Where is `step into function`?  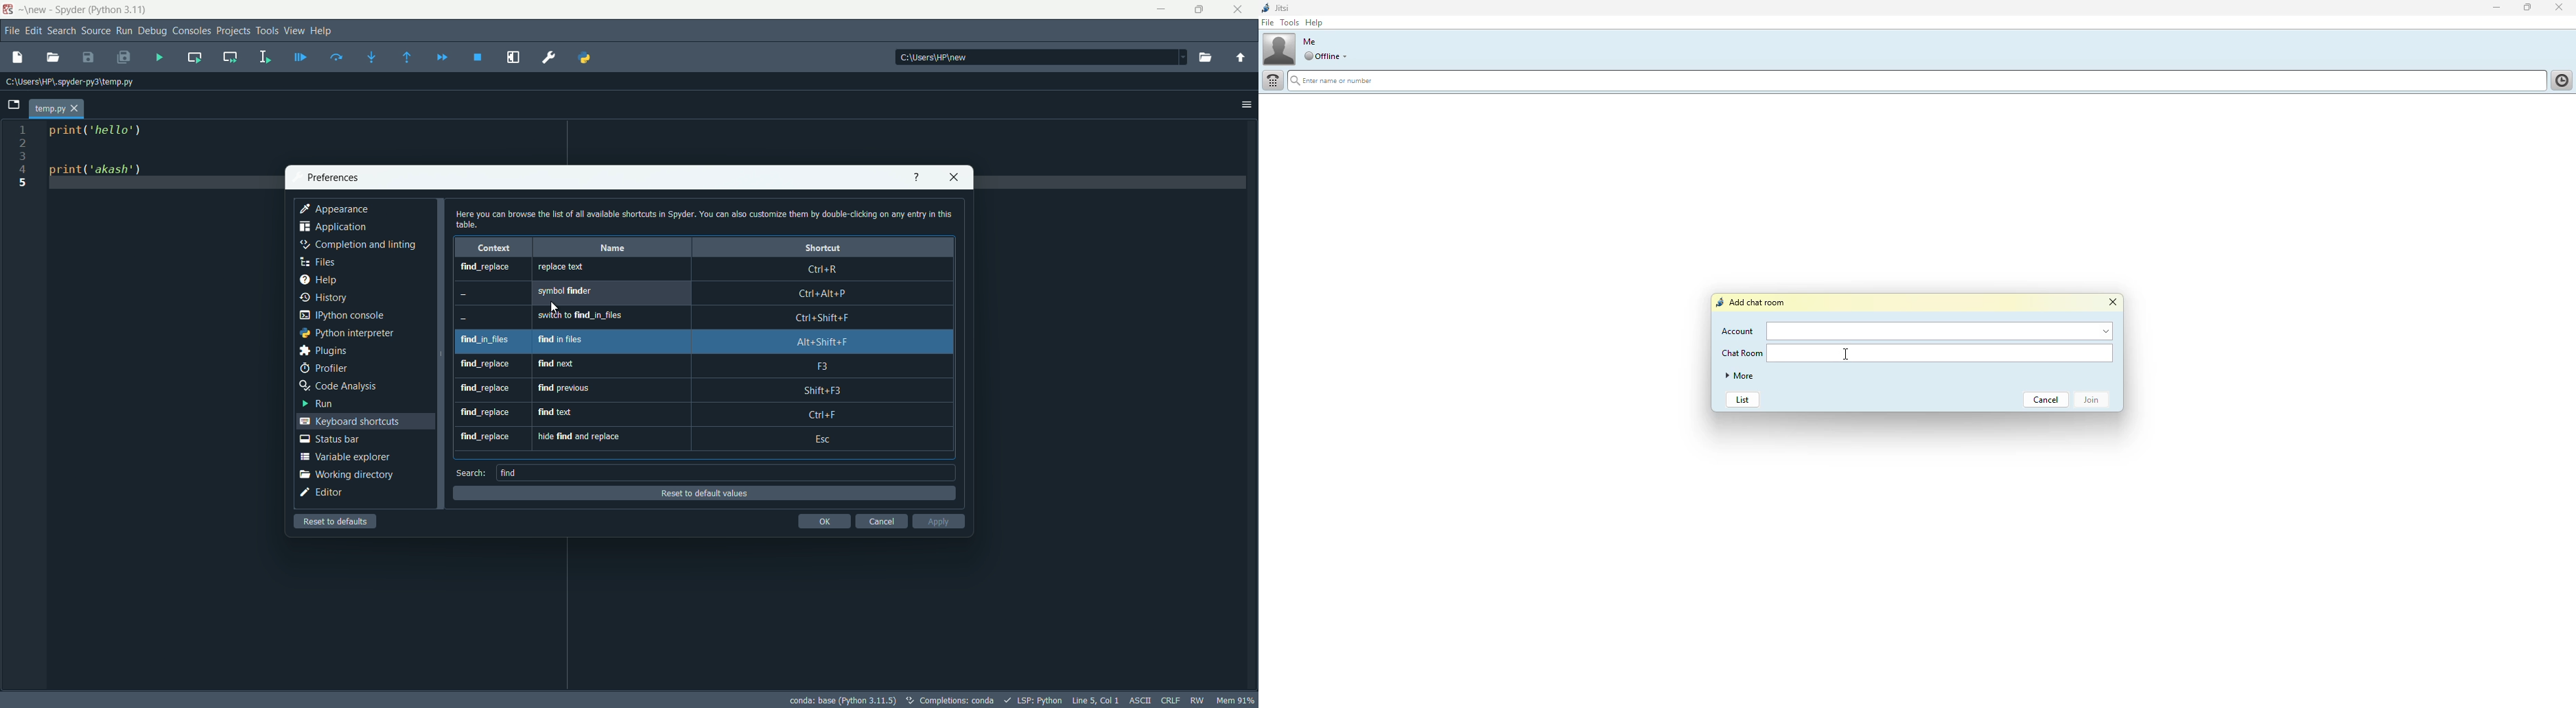 step into function is located at coordinates (373, 58).